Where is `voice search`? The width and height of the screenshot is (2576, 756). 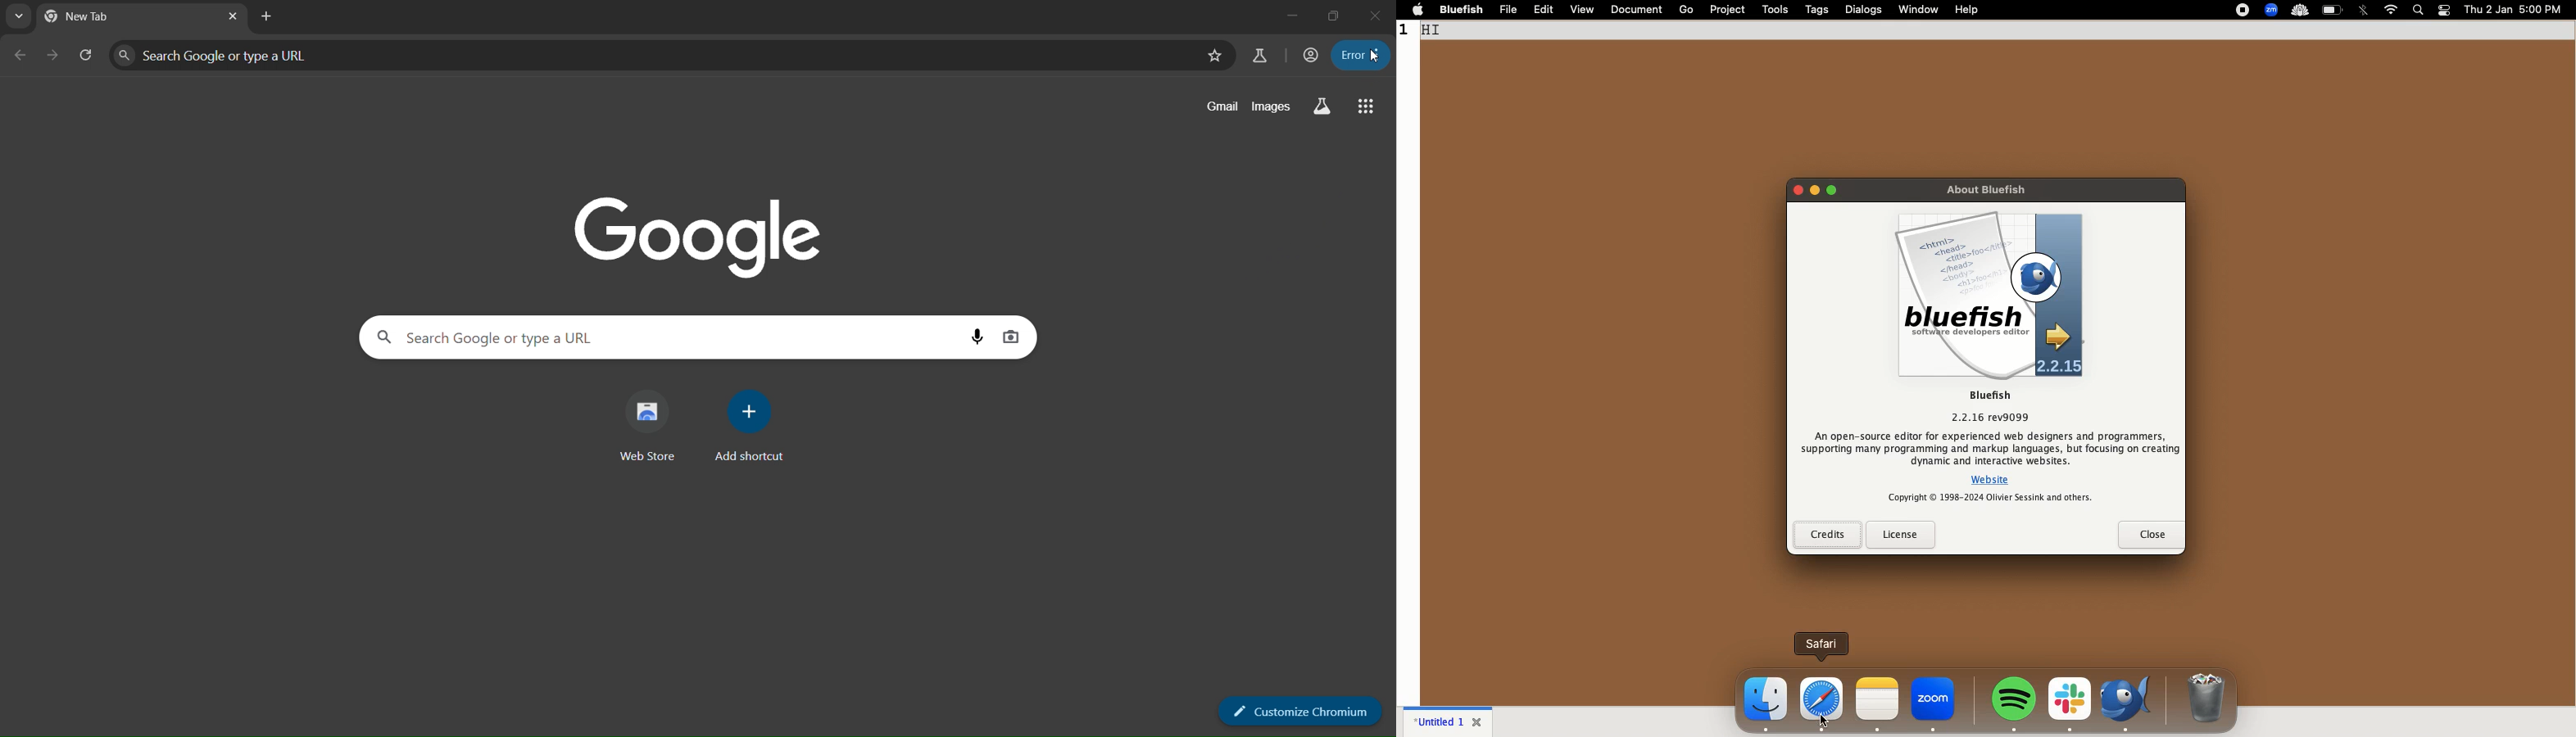
voice search is located at coordinates (1014, 336).